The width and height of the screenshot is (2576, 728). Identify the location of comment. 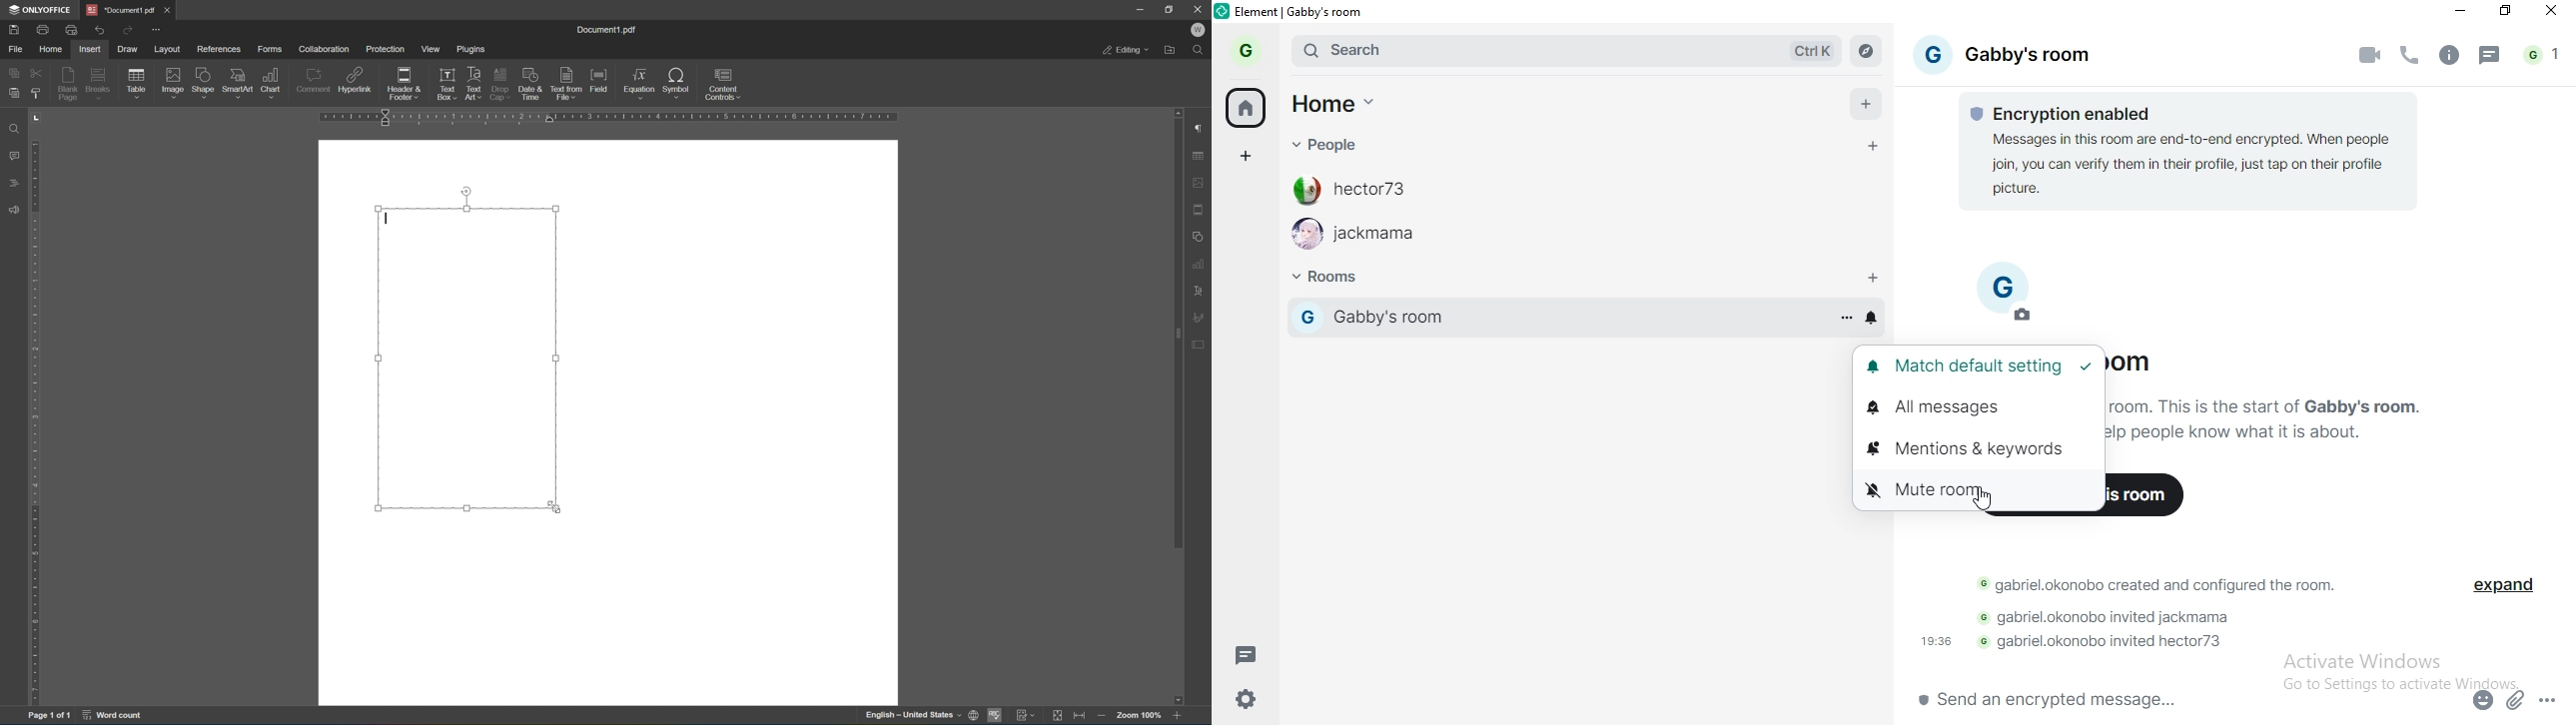
(313, 83).